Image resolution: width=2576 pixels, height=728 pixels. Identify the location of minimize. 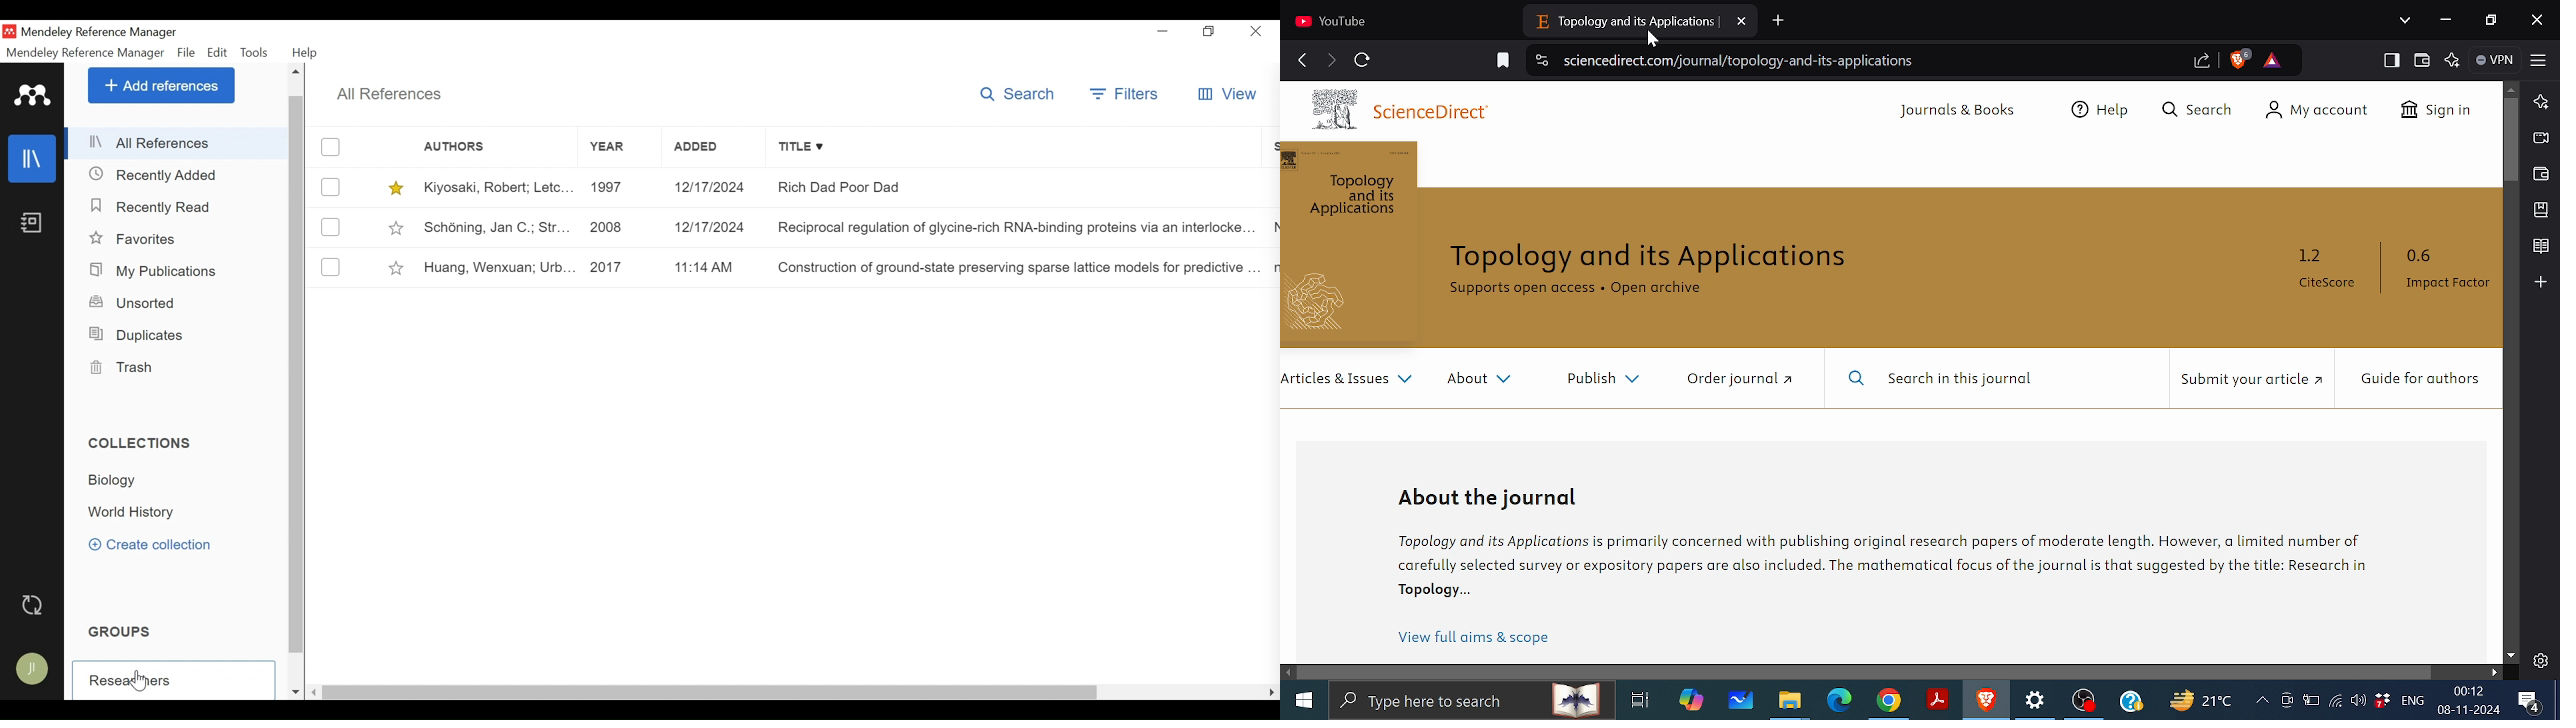
(1163, 29).